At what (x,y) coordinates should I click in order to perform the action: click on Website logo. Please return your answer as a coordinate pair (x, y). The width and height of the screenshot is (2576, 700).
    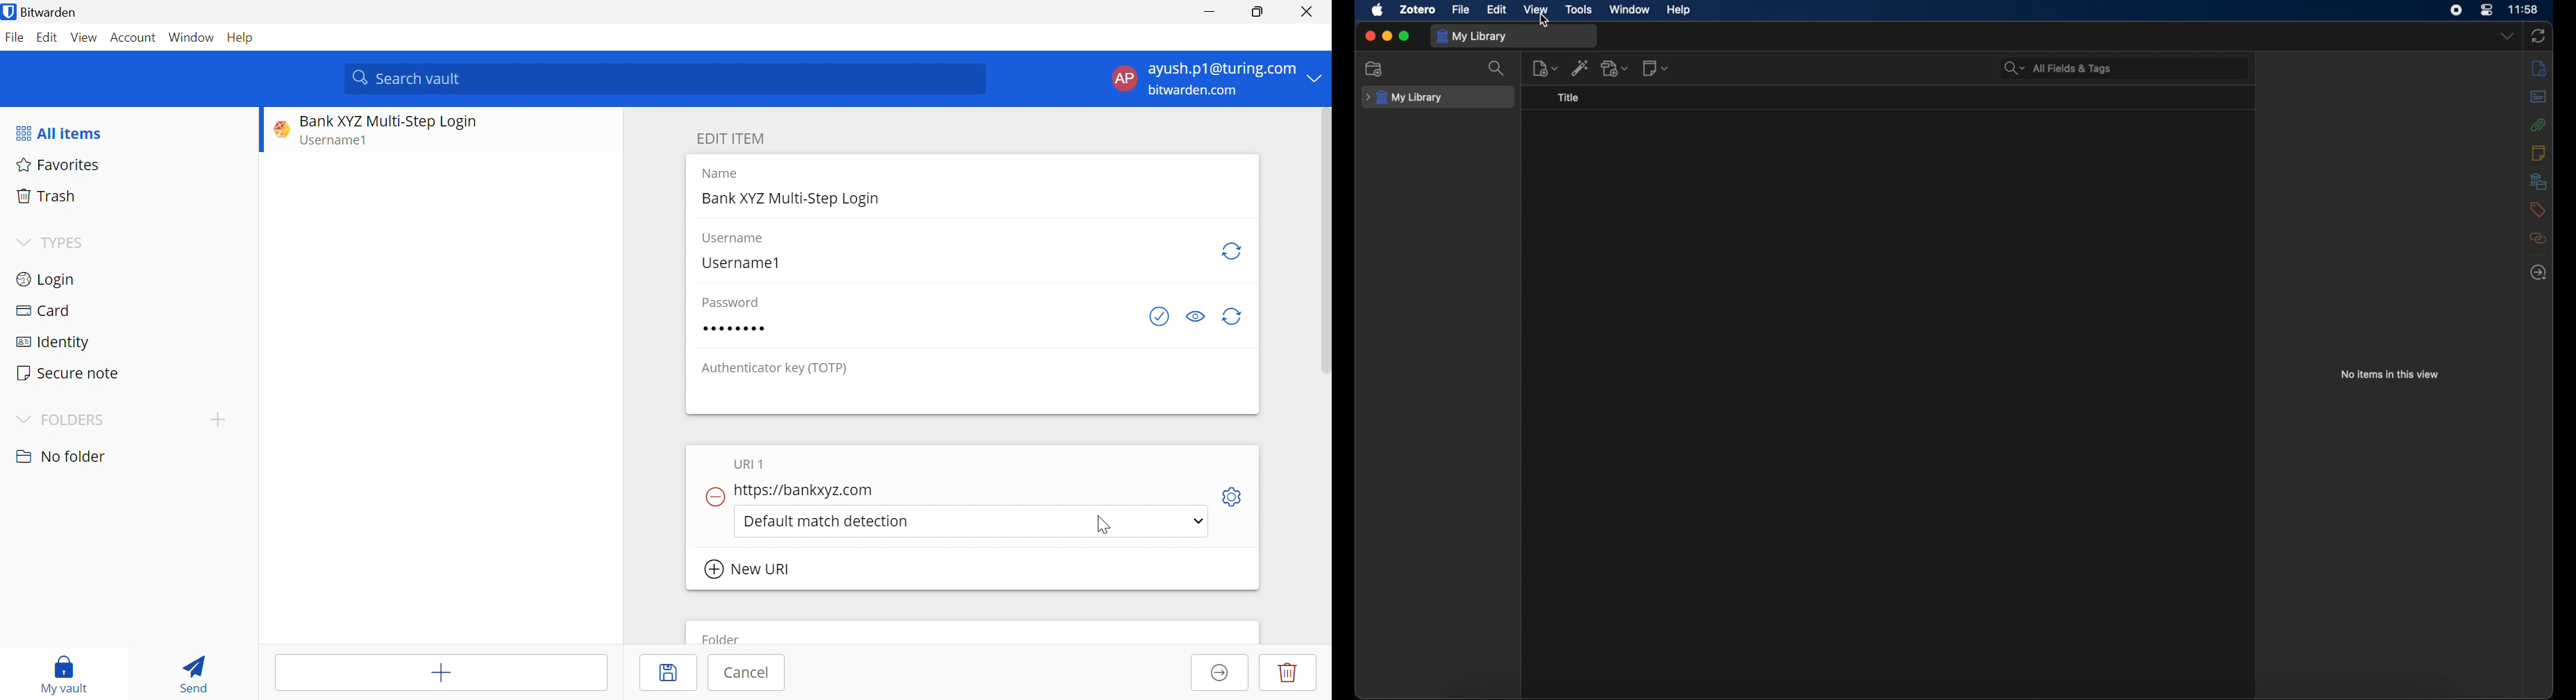
    Looking at the image, I should click on (278, 128).